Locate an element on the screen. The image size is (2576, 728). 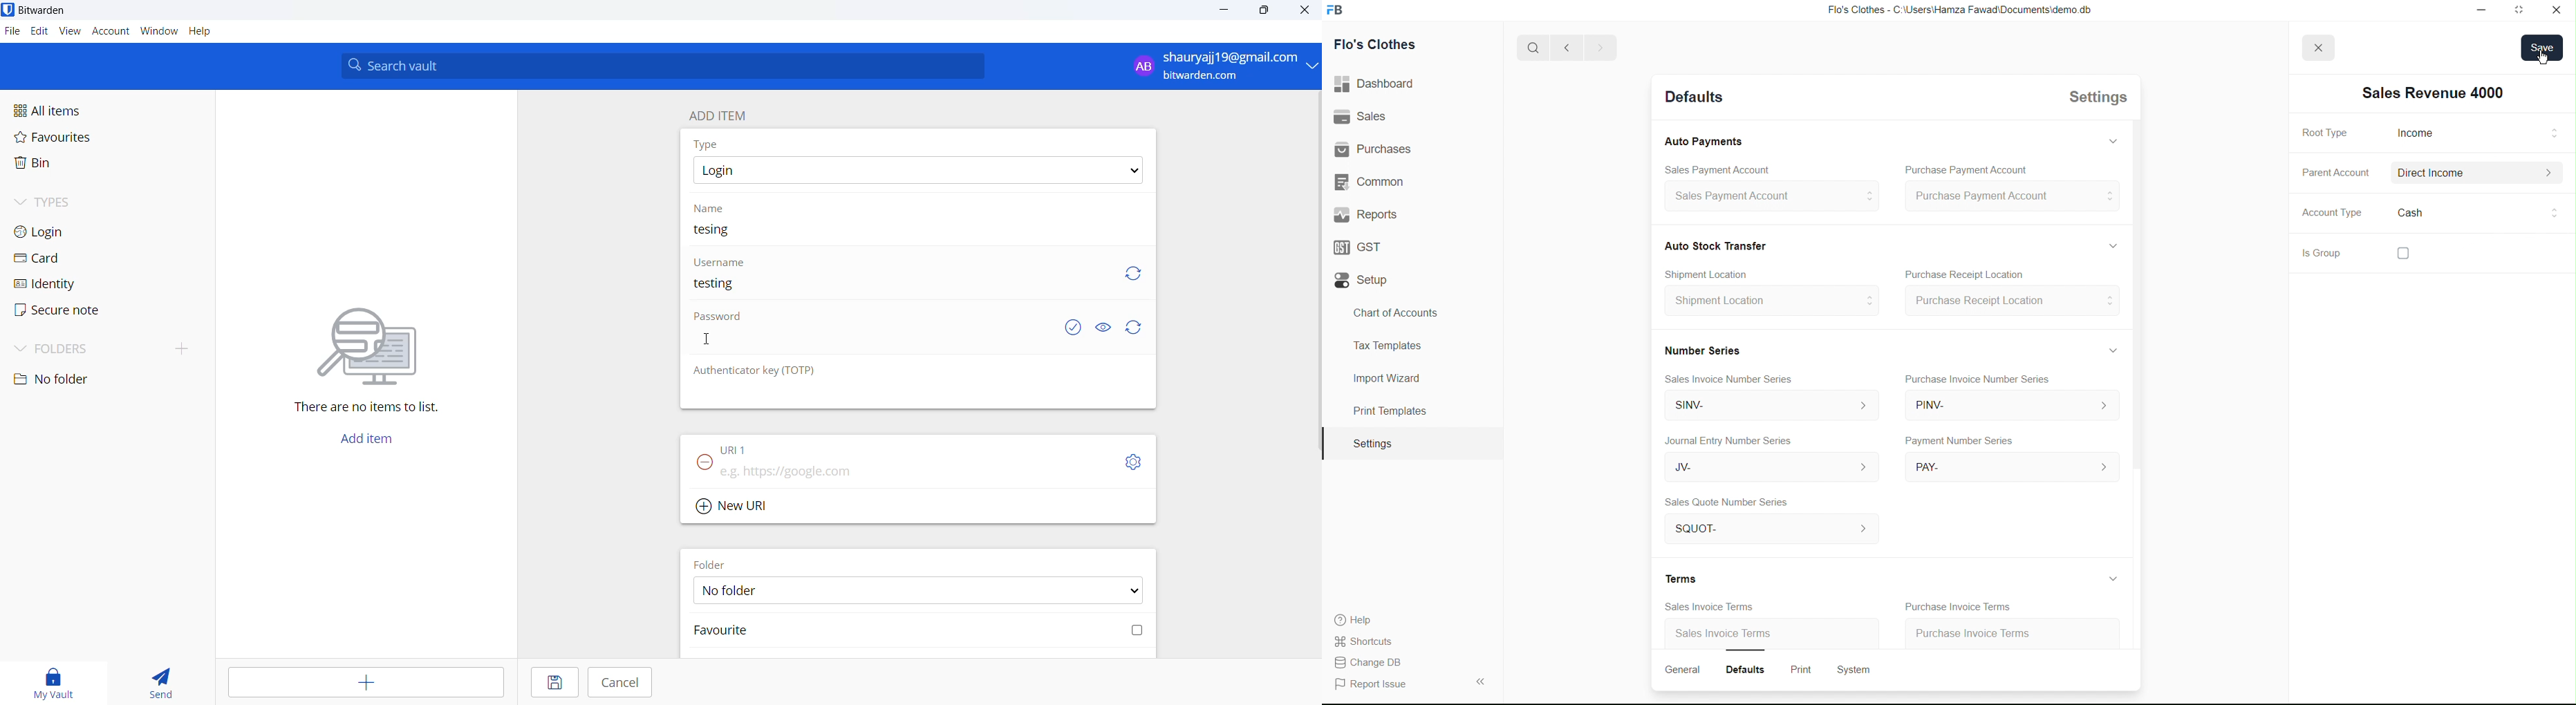
Report Issue is located at coordinates (1375, 685).